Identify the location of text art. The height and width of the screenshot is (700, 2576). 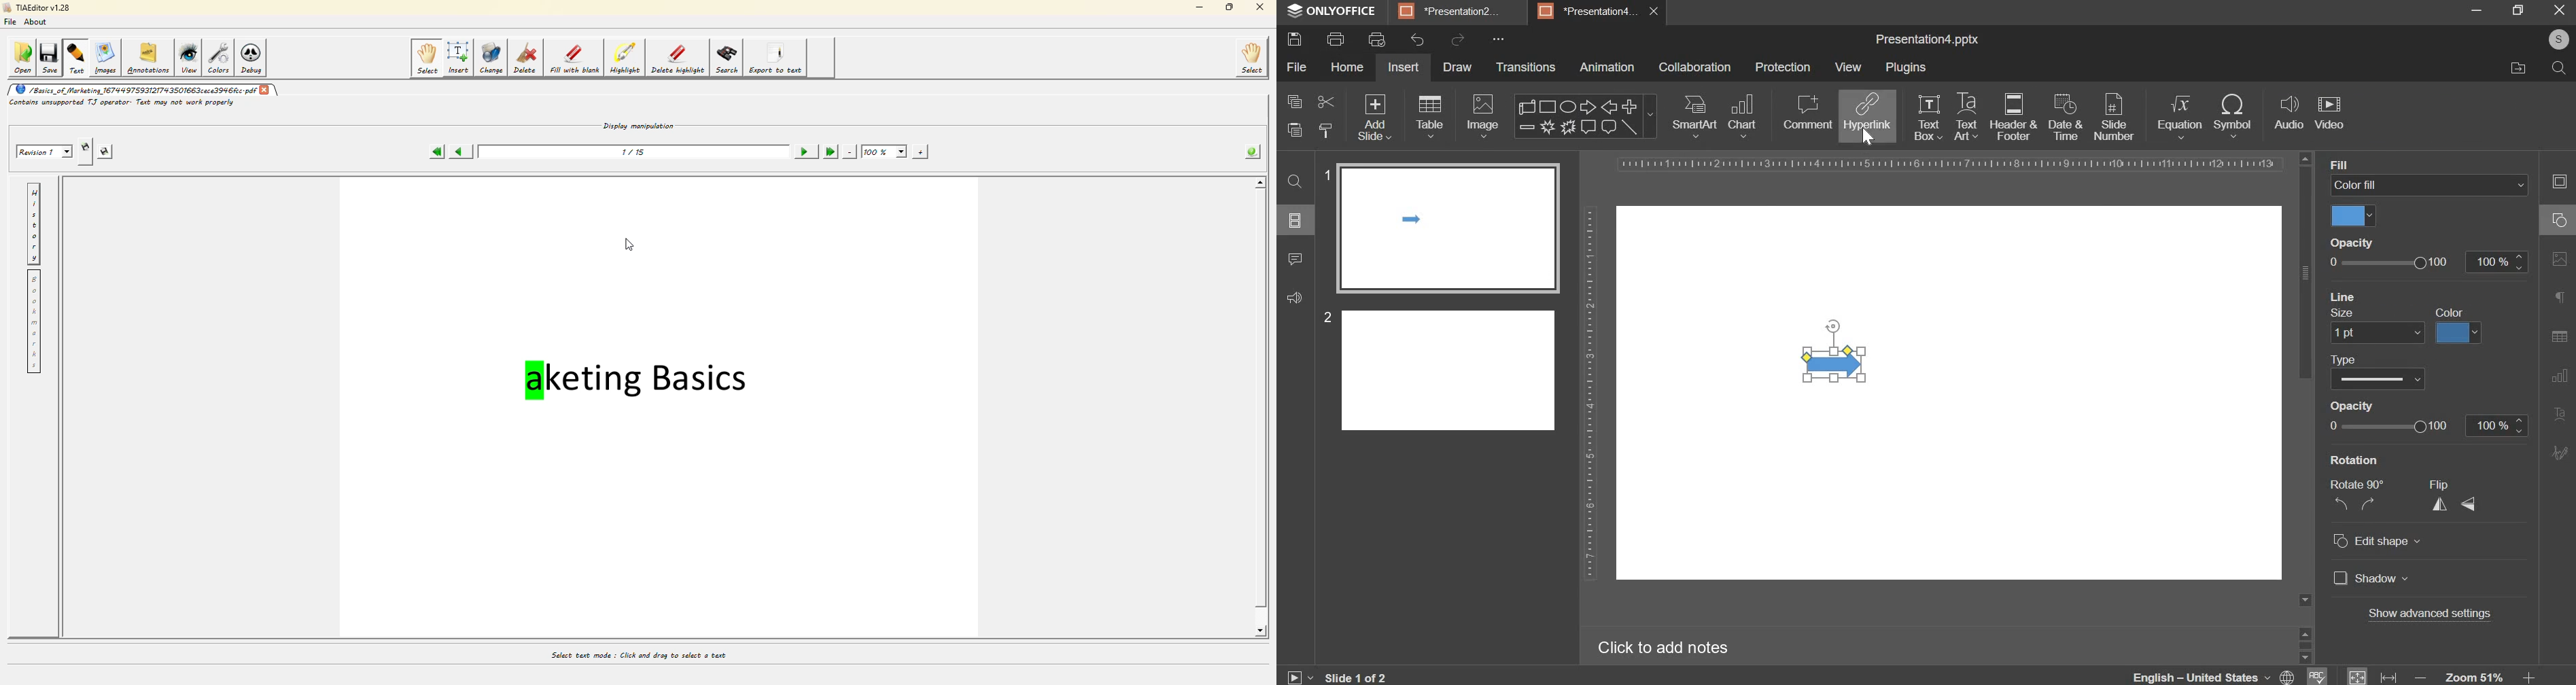
(1964, 117).